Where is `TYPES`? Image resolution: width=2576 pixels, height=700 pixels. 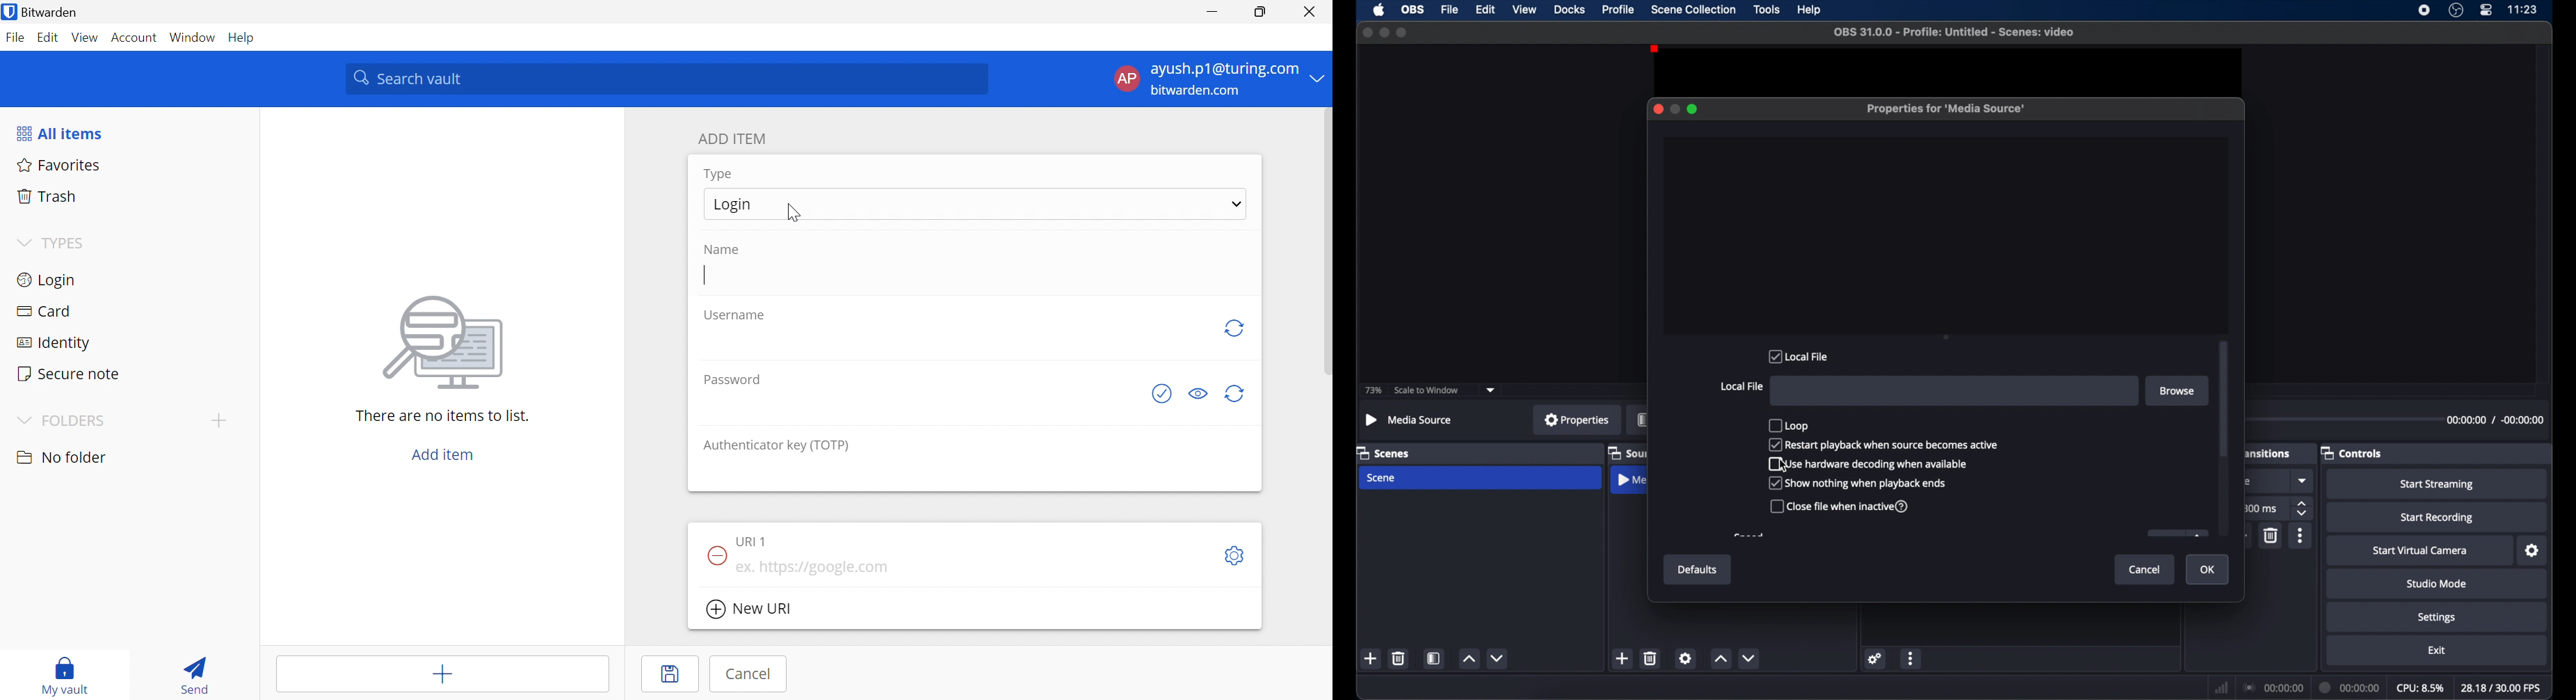
TYPES is located at coordinates (67, 244).